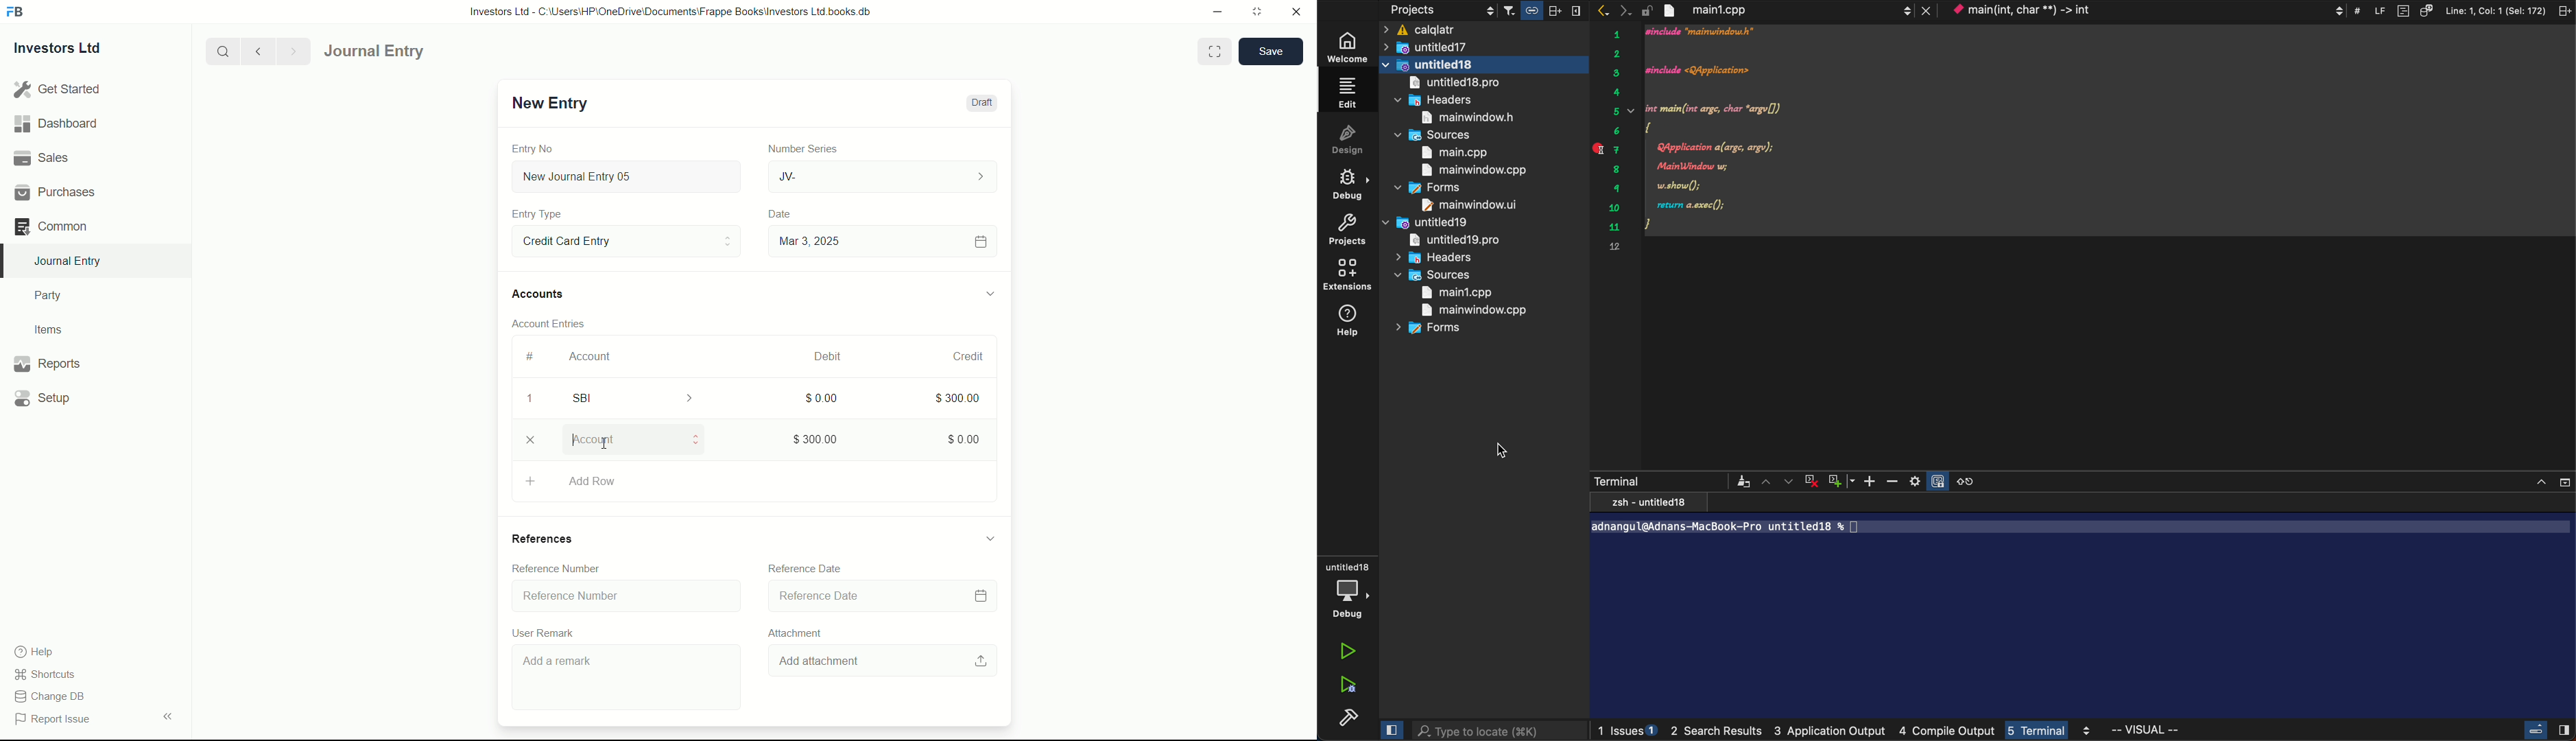  I want to click on $300.00, so click(813, 438).